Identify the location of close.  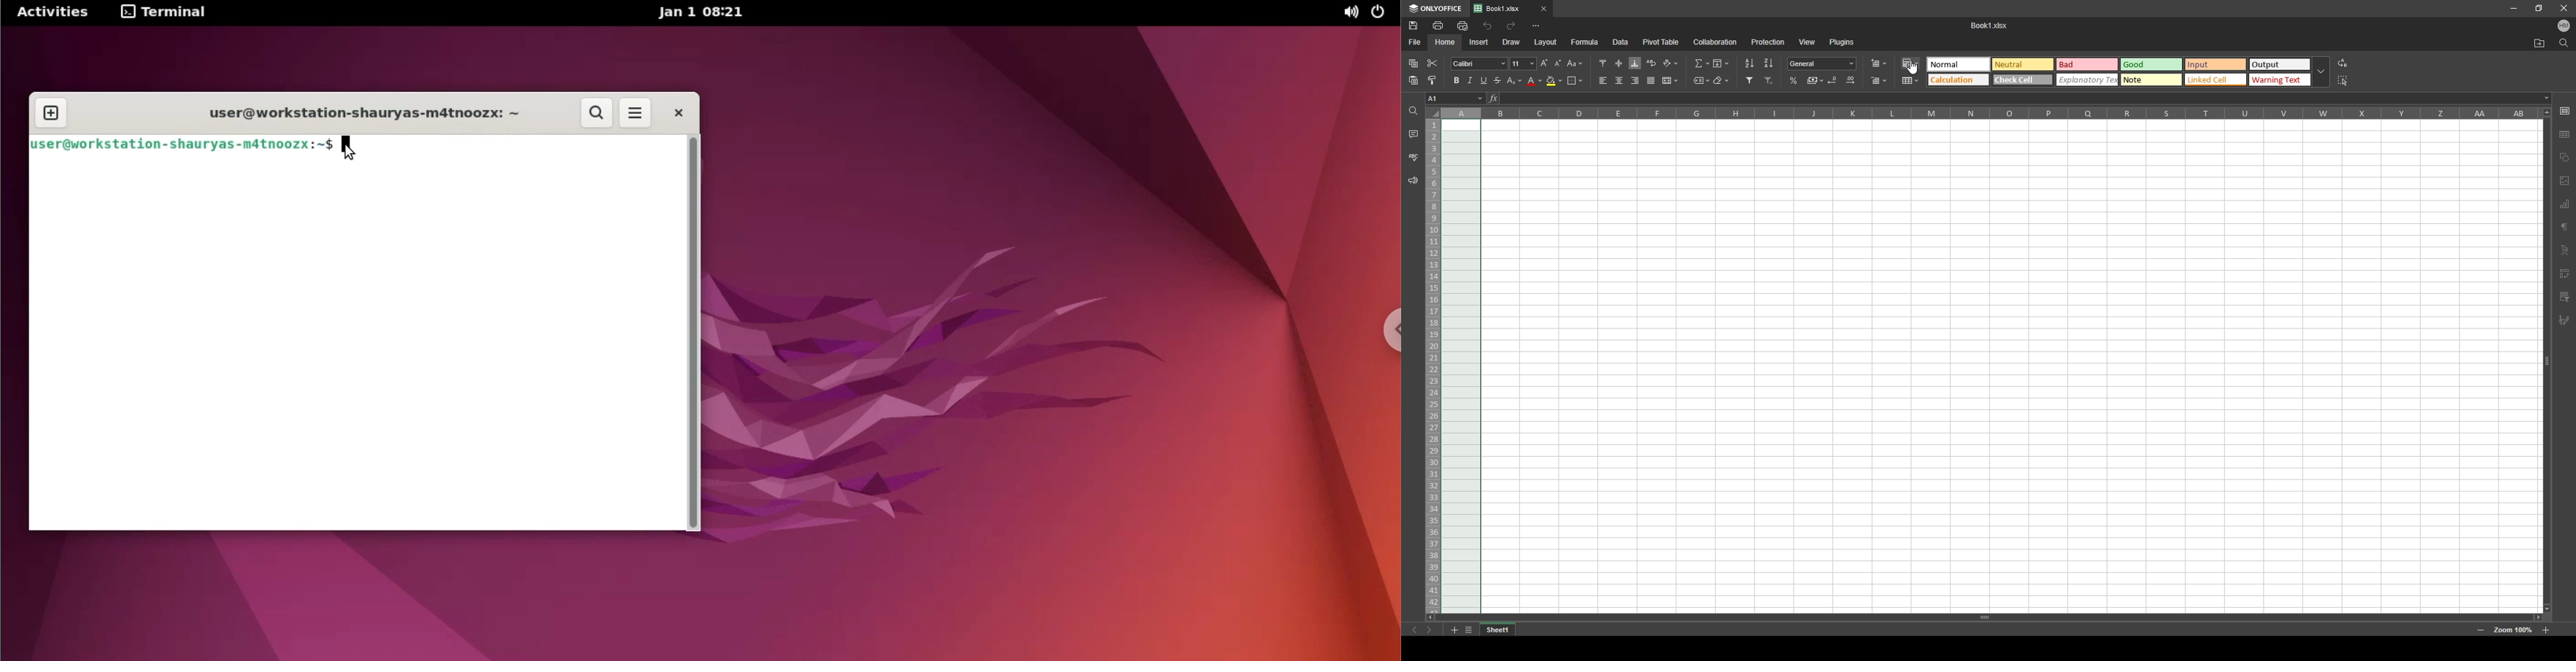
(2564, 9).